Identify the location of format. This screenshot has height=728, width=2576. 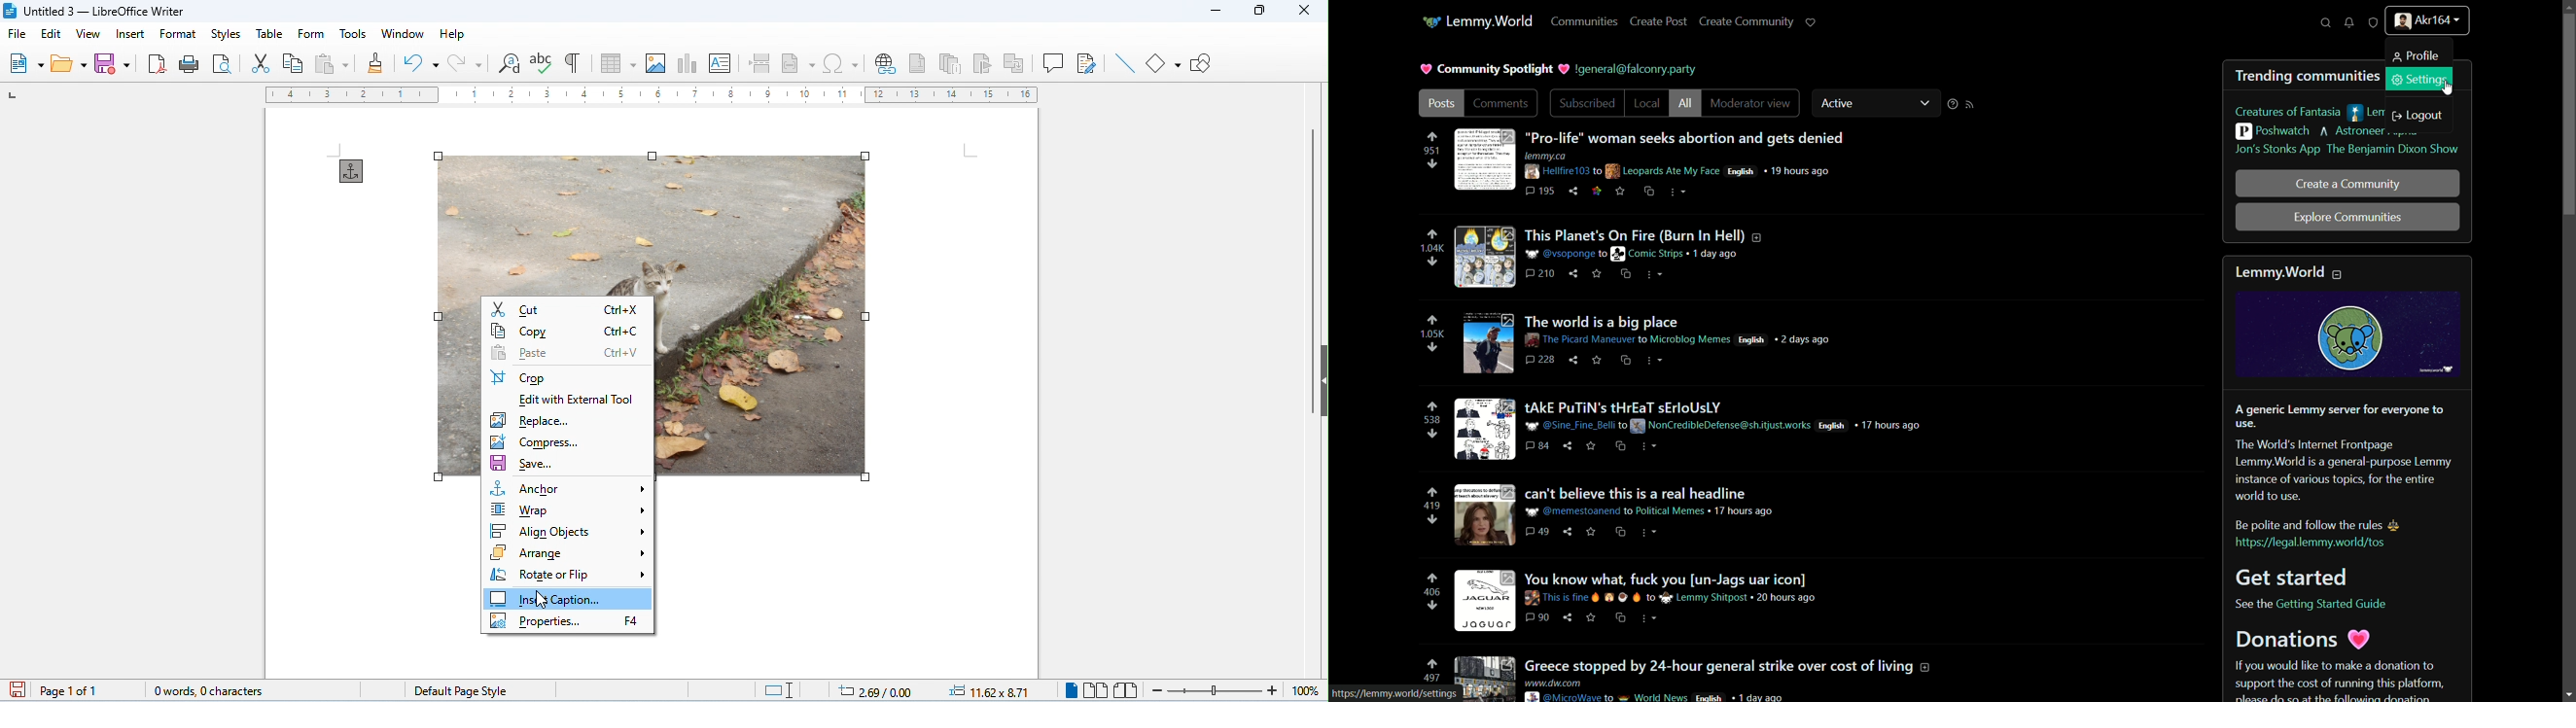
(178, 34).